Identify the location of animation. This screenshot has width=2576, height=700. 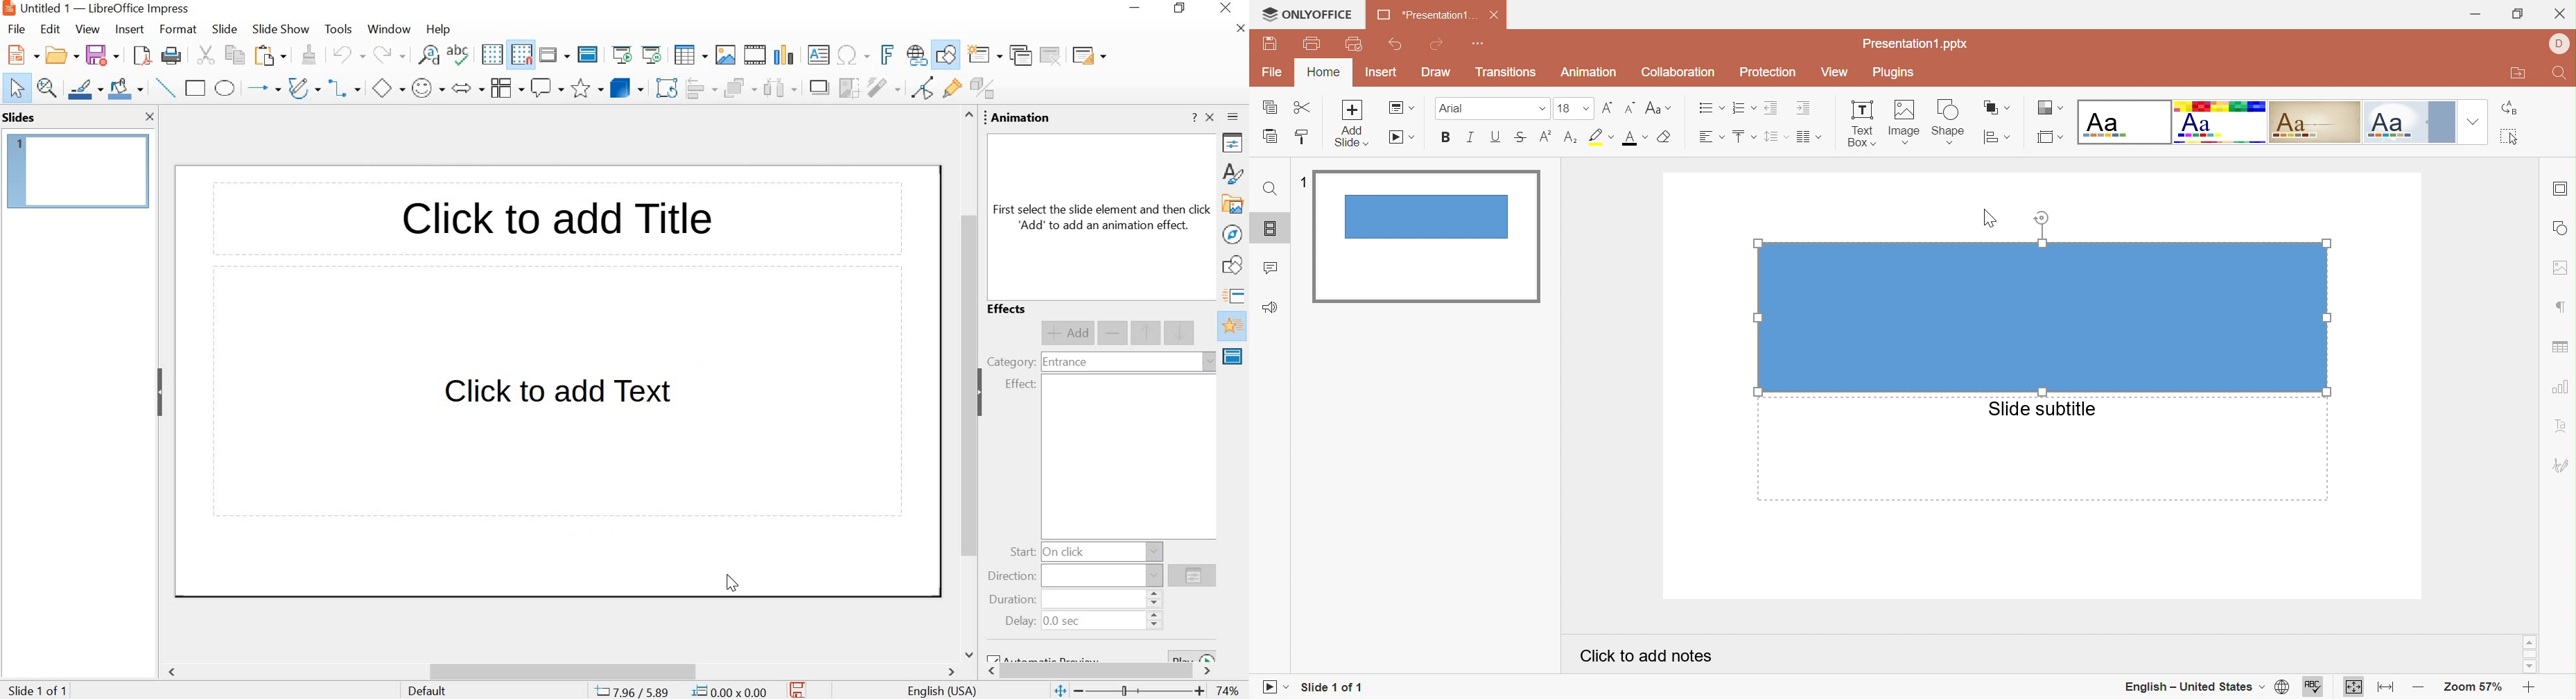
(1234, 327).